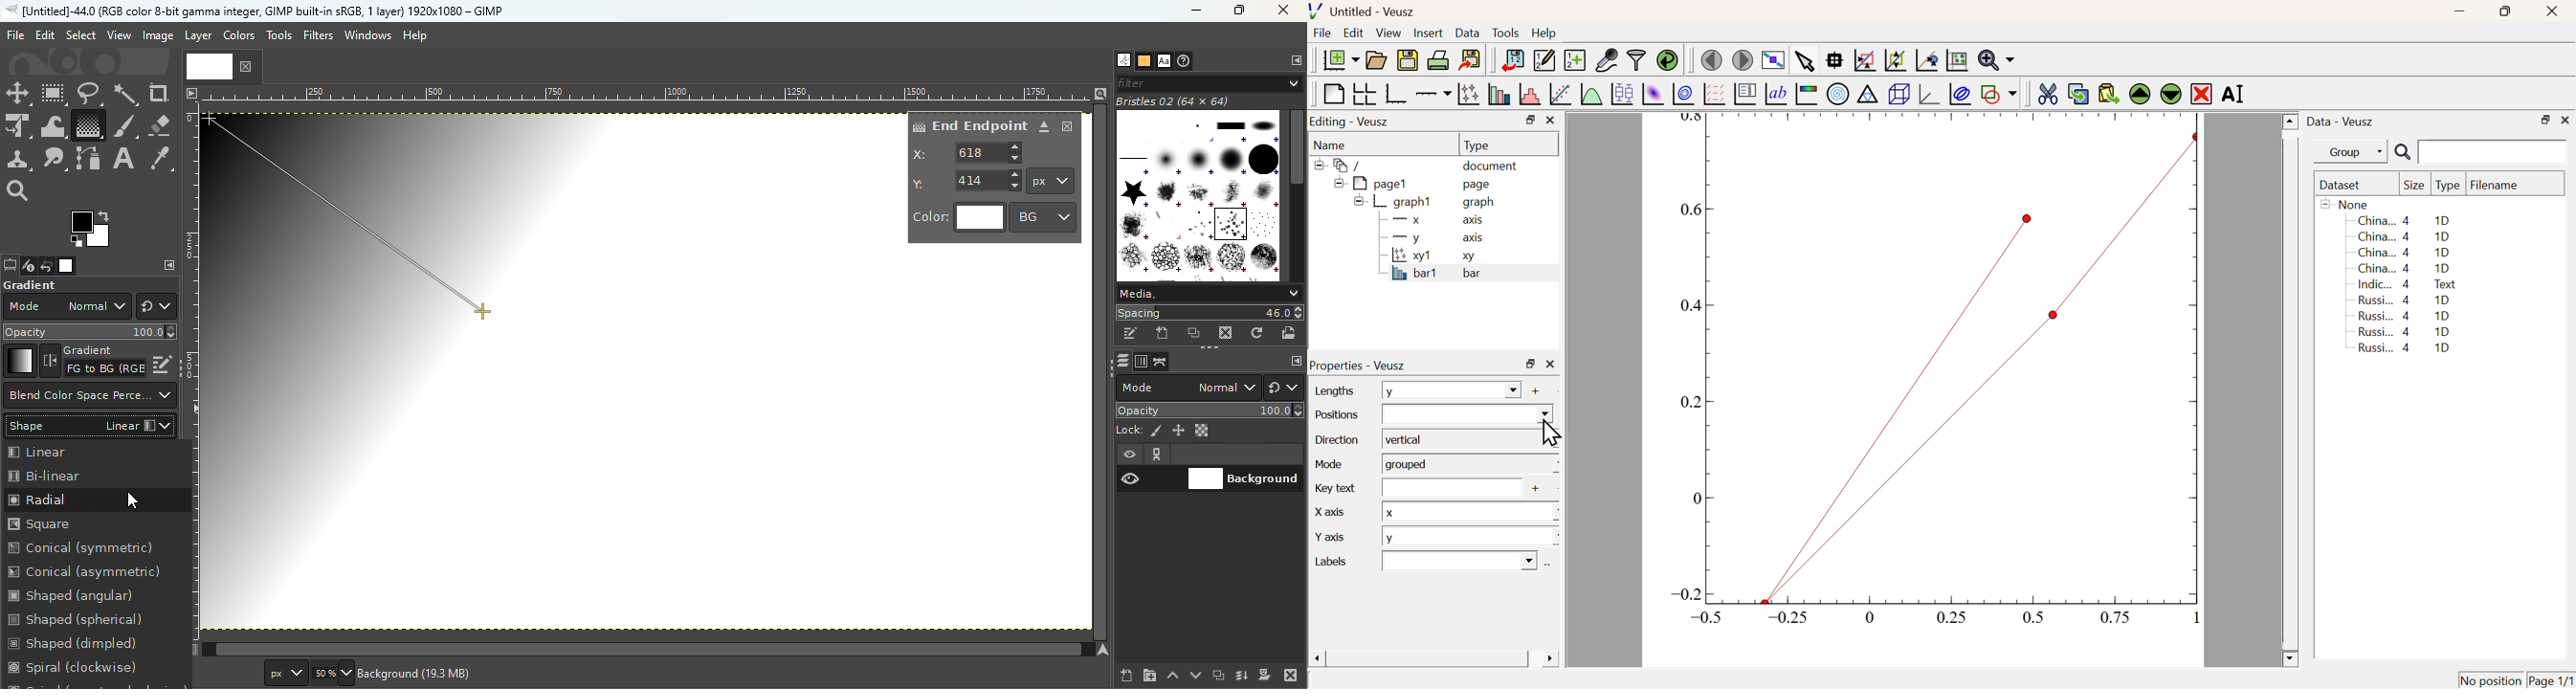 The image size is (2576, 700). What do you see at coordinates (2202, 95) in the screenshot?
I see `Remove` at bounding box center [2202, 95].